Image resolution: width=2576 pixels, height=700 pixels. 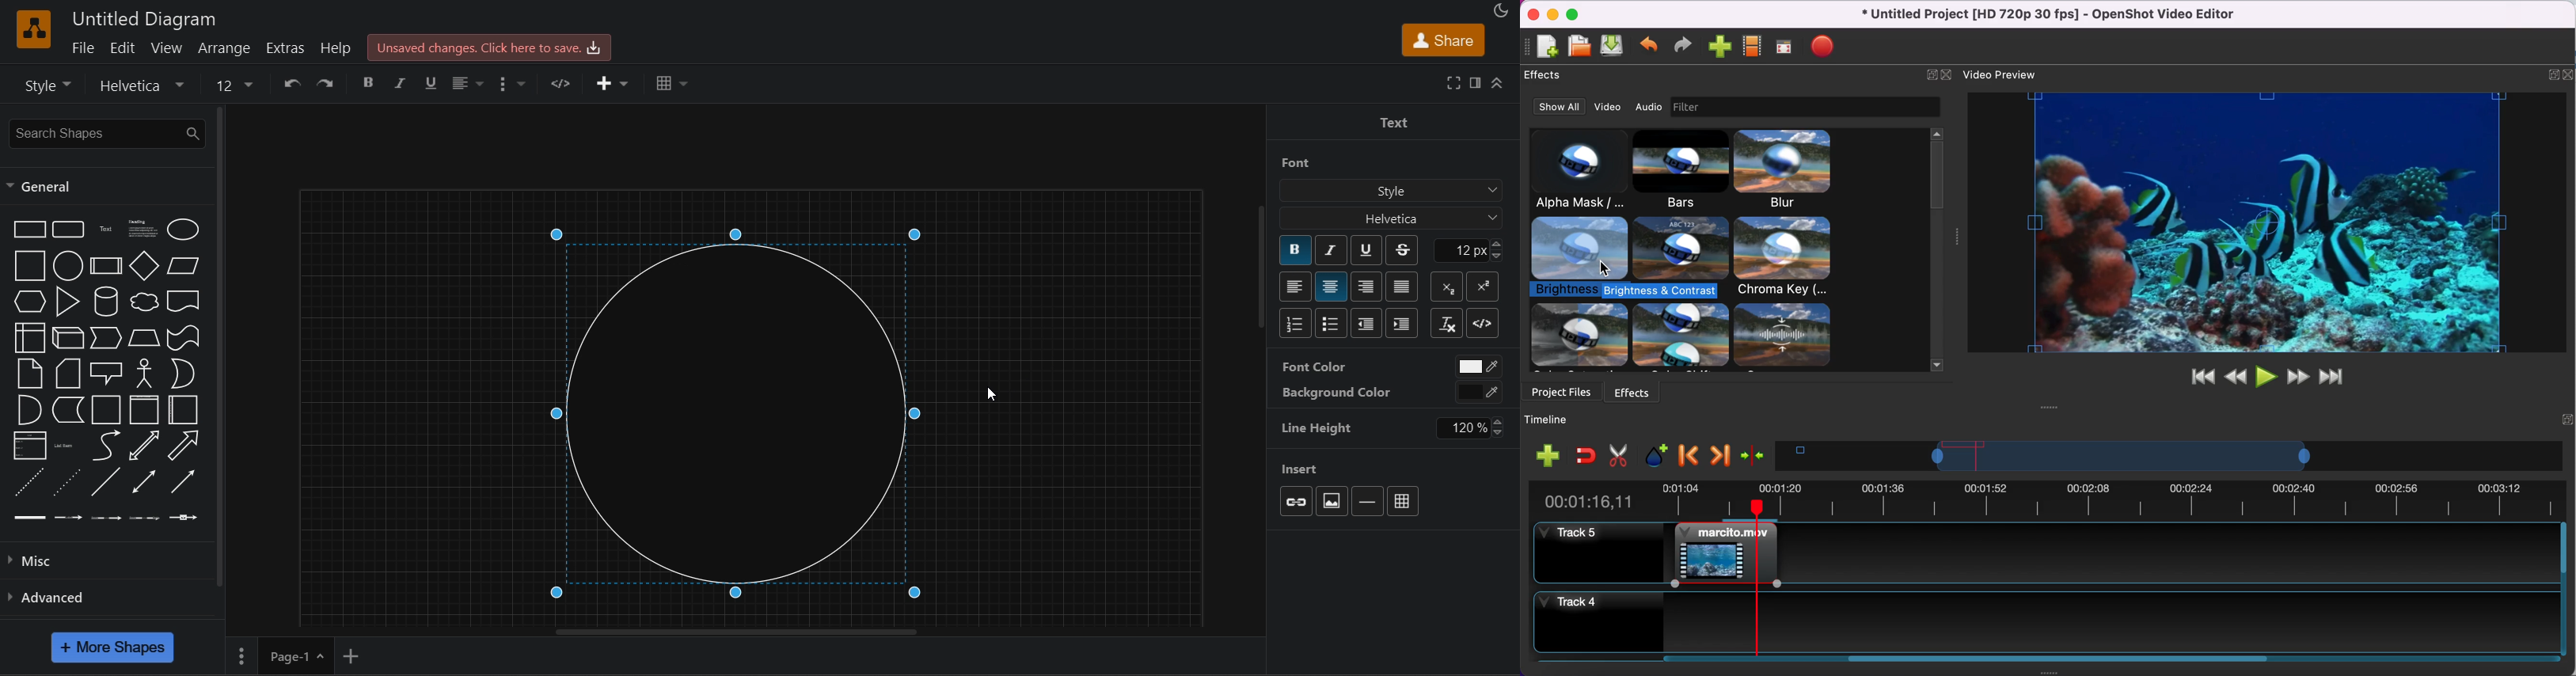 I want to click on link, so click(x=1297, y=501).